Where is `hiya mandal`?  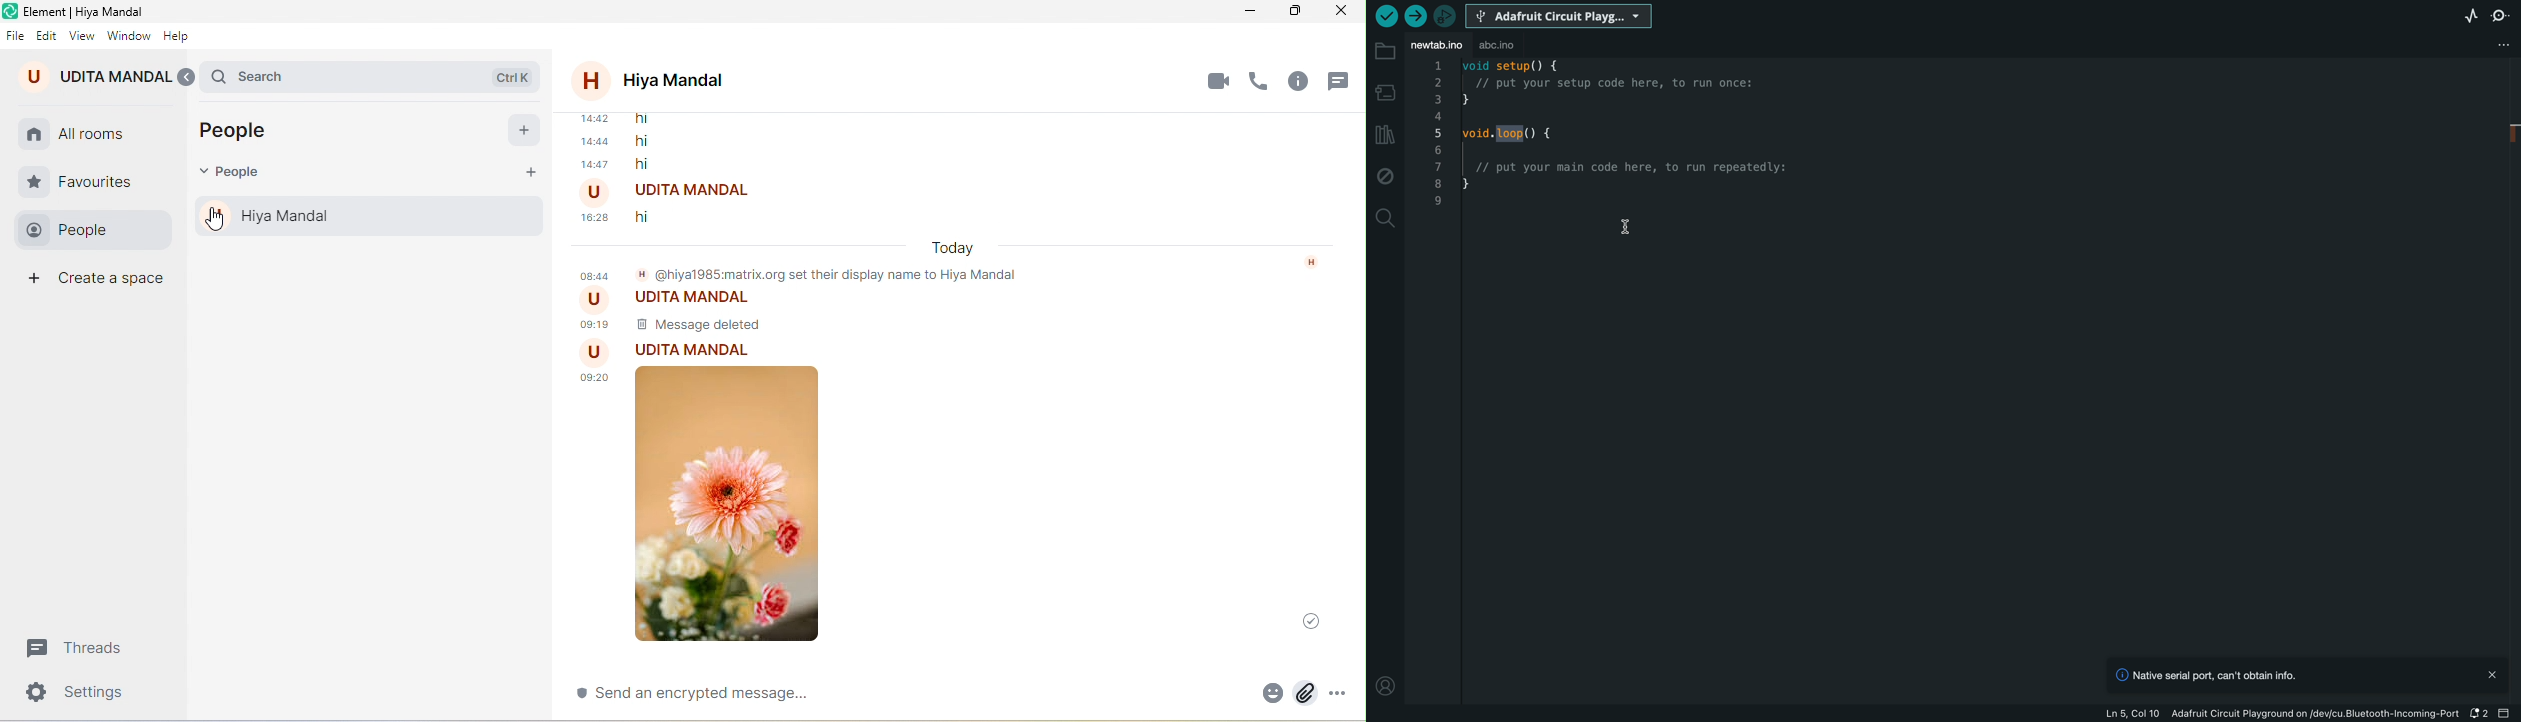 hiya mandal is located at coordinates (370, 217).